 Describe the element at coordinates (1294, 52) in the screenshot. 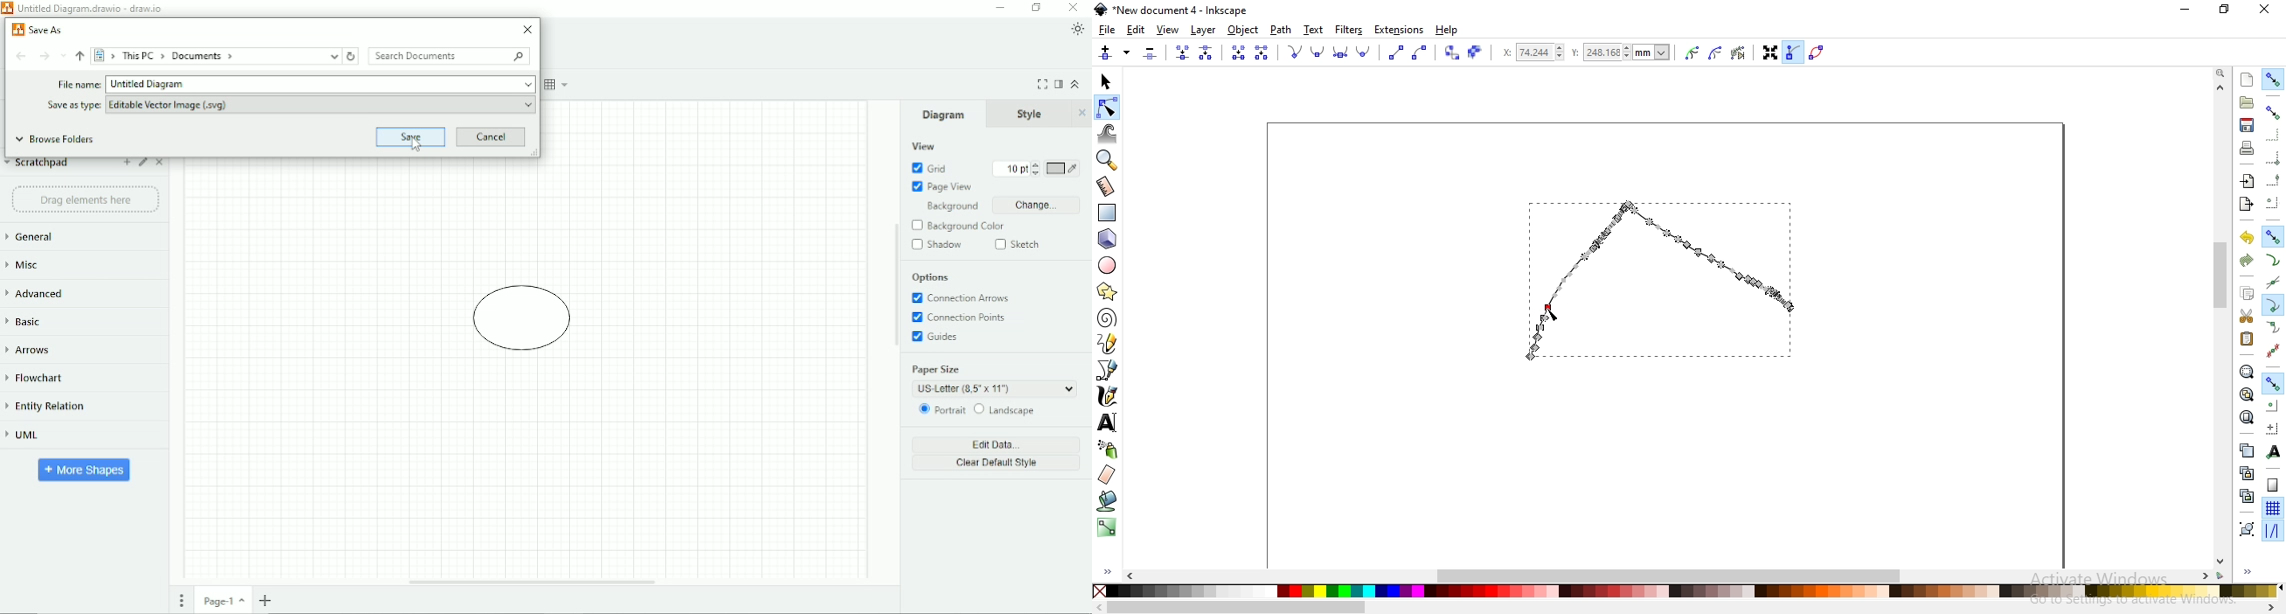

I see `make selected nodes corner` at that location.